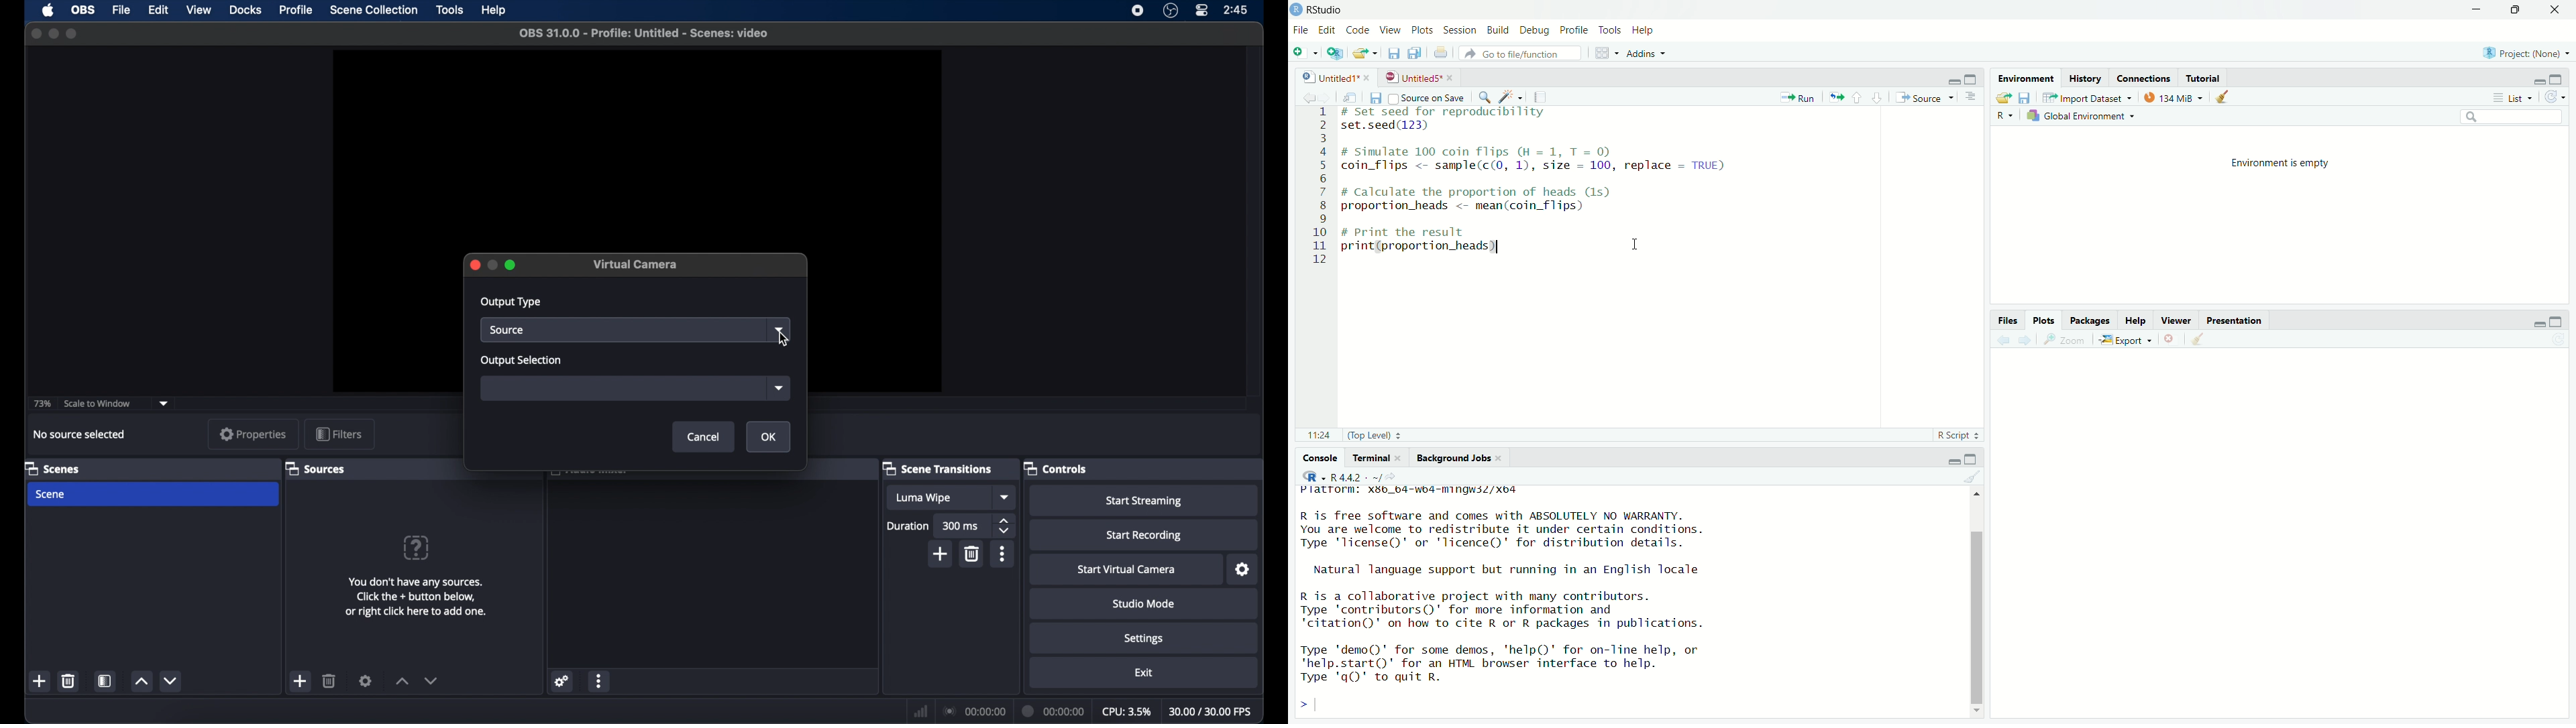  I want to click on fps, so click(1211, 712).